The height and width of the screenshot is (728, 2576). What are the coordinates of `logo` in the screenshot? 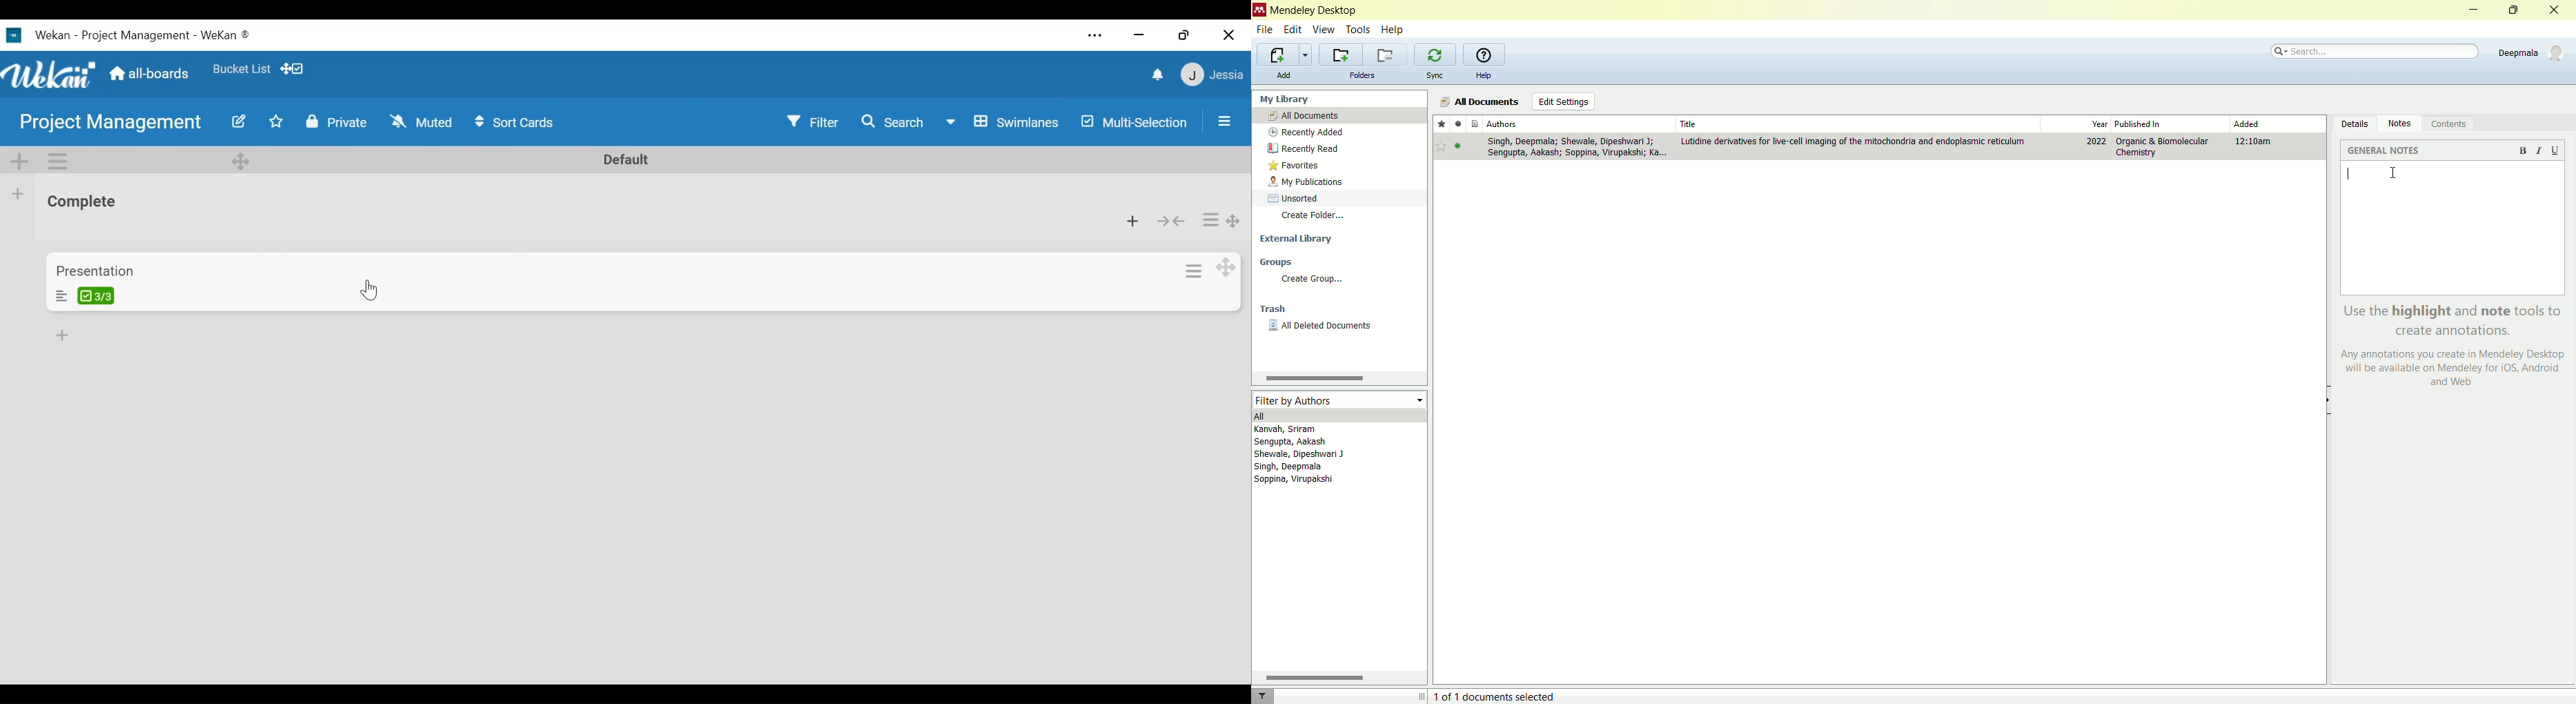 It's located at (1259, 10).